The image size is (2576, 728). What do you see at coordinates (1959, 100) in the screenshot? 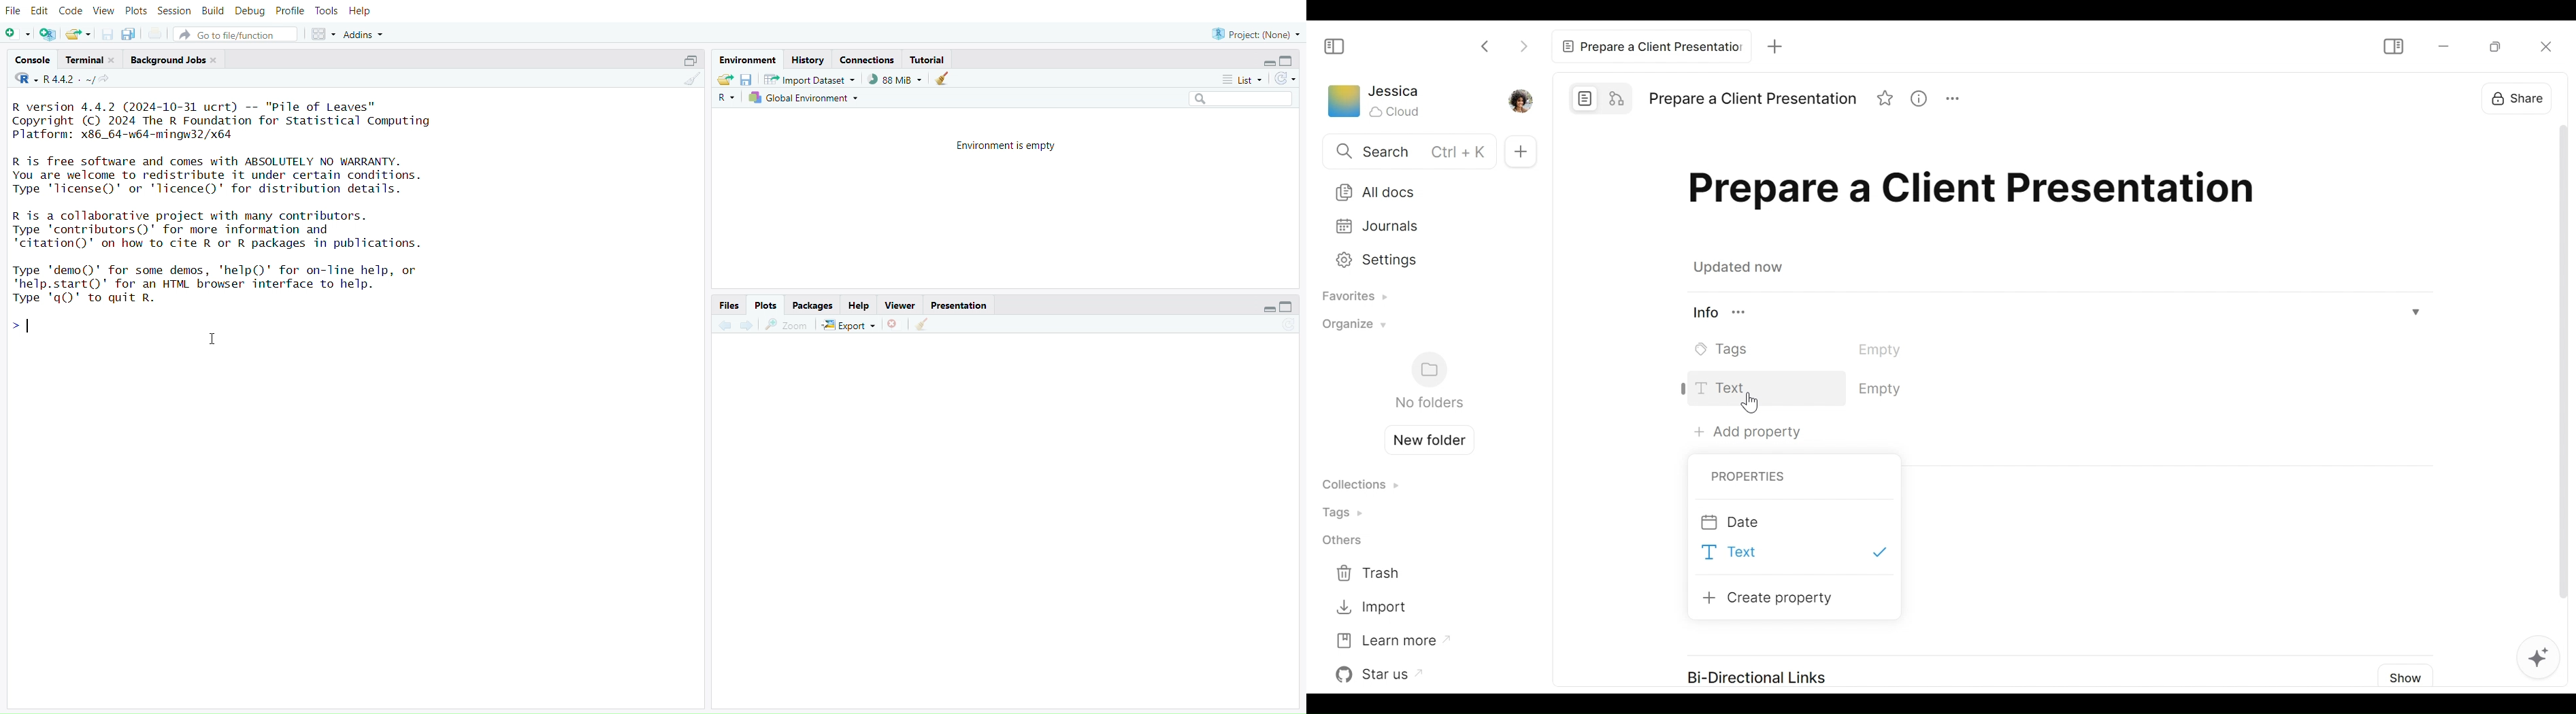
I see `More` at bounding box center [1959, 100].